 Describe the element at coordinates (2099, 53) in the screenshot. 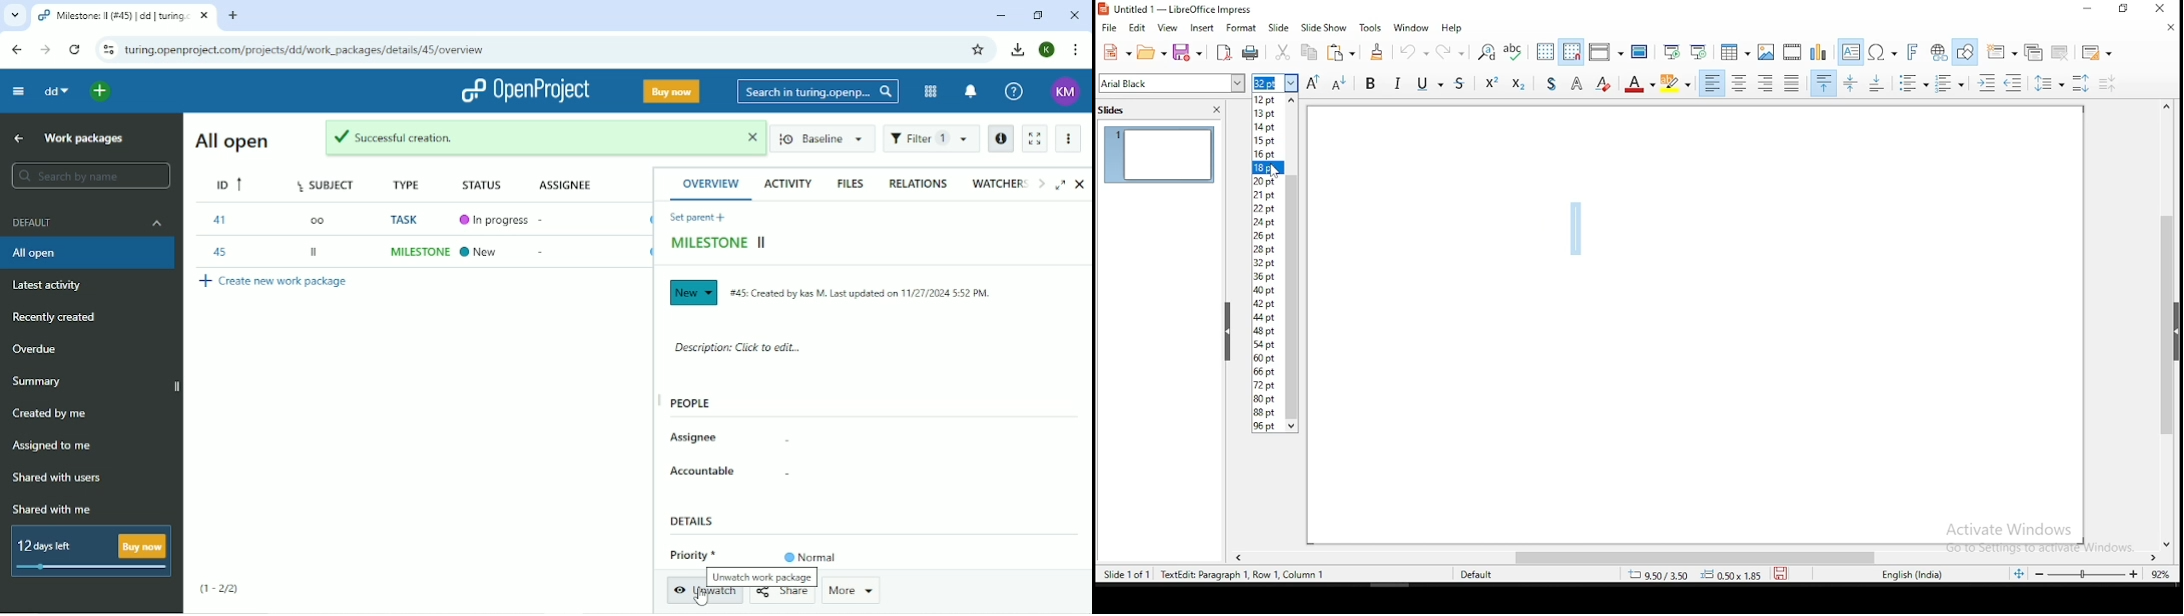

I see `slide layout` at that location.